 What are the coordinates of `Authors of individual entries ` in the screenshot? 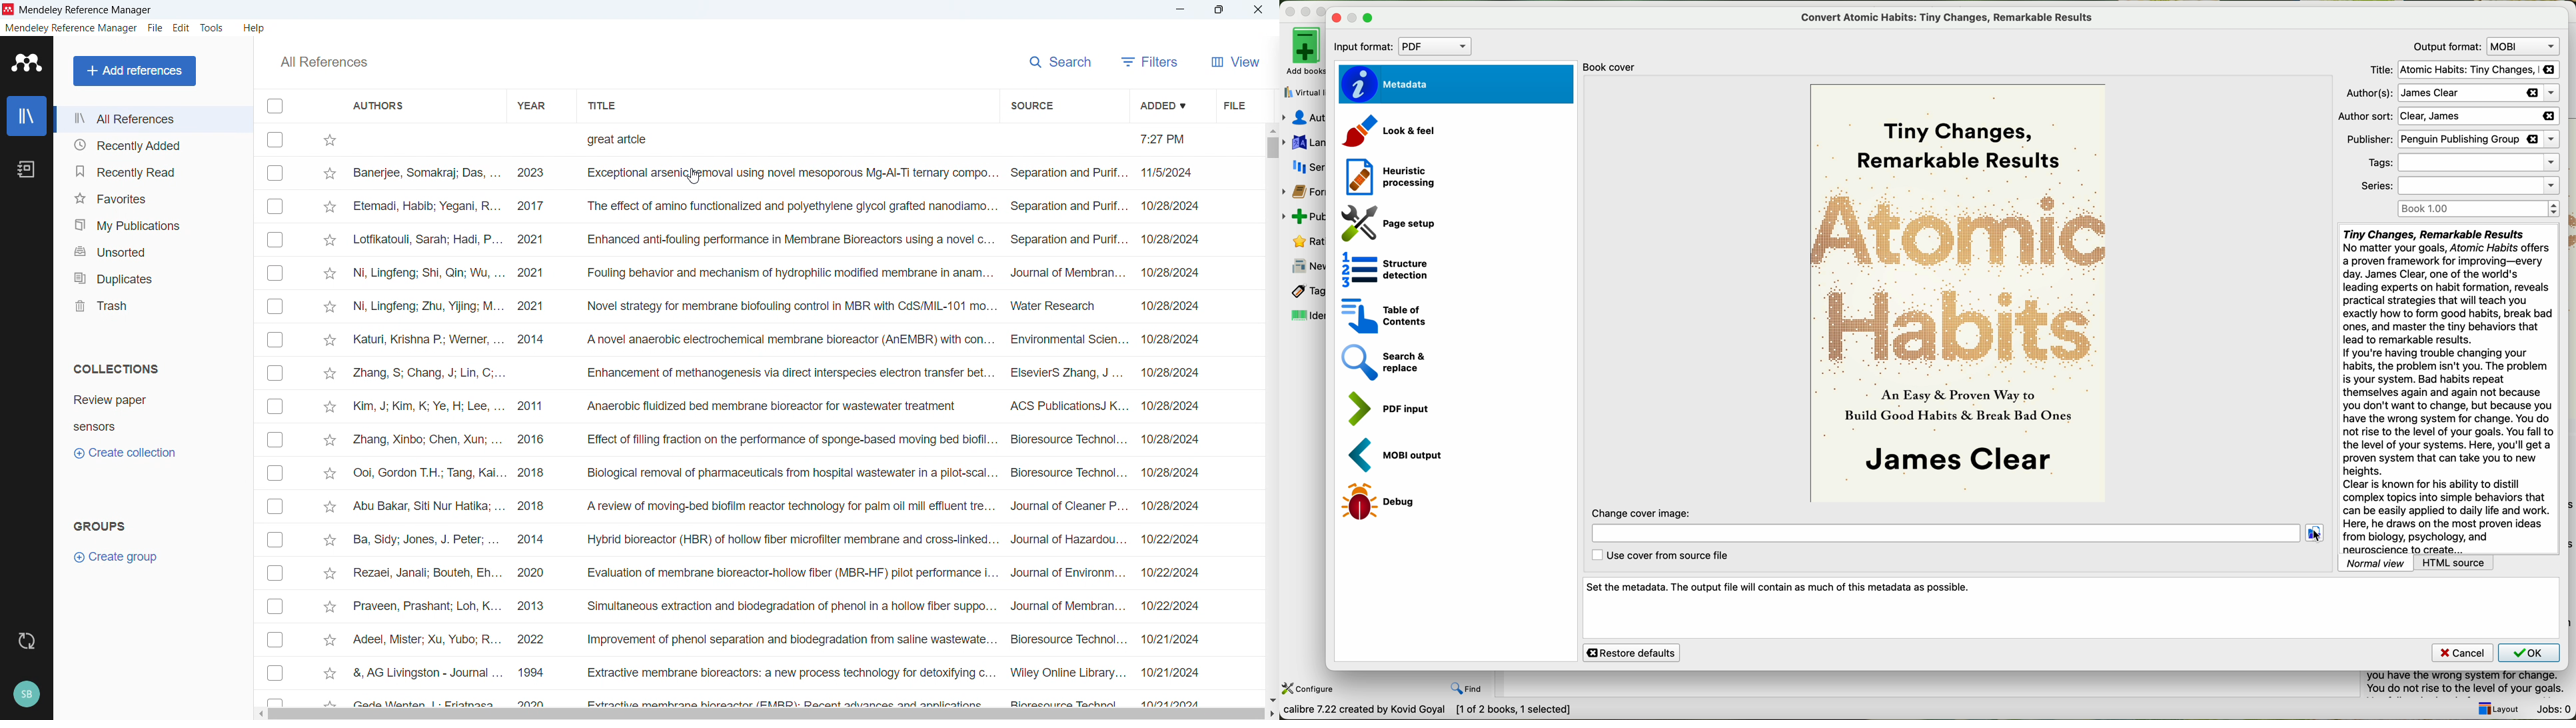 It's located at (427, 419).